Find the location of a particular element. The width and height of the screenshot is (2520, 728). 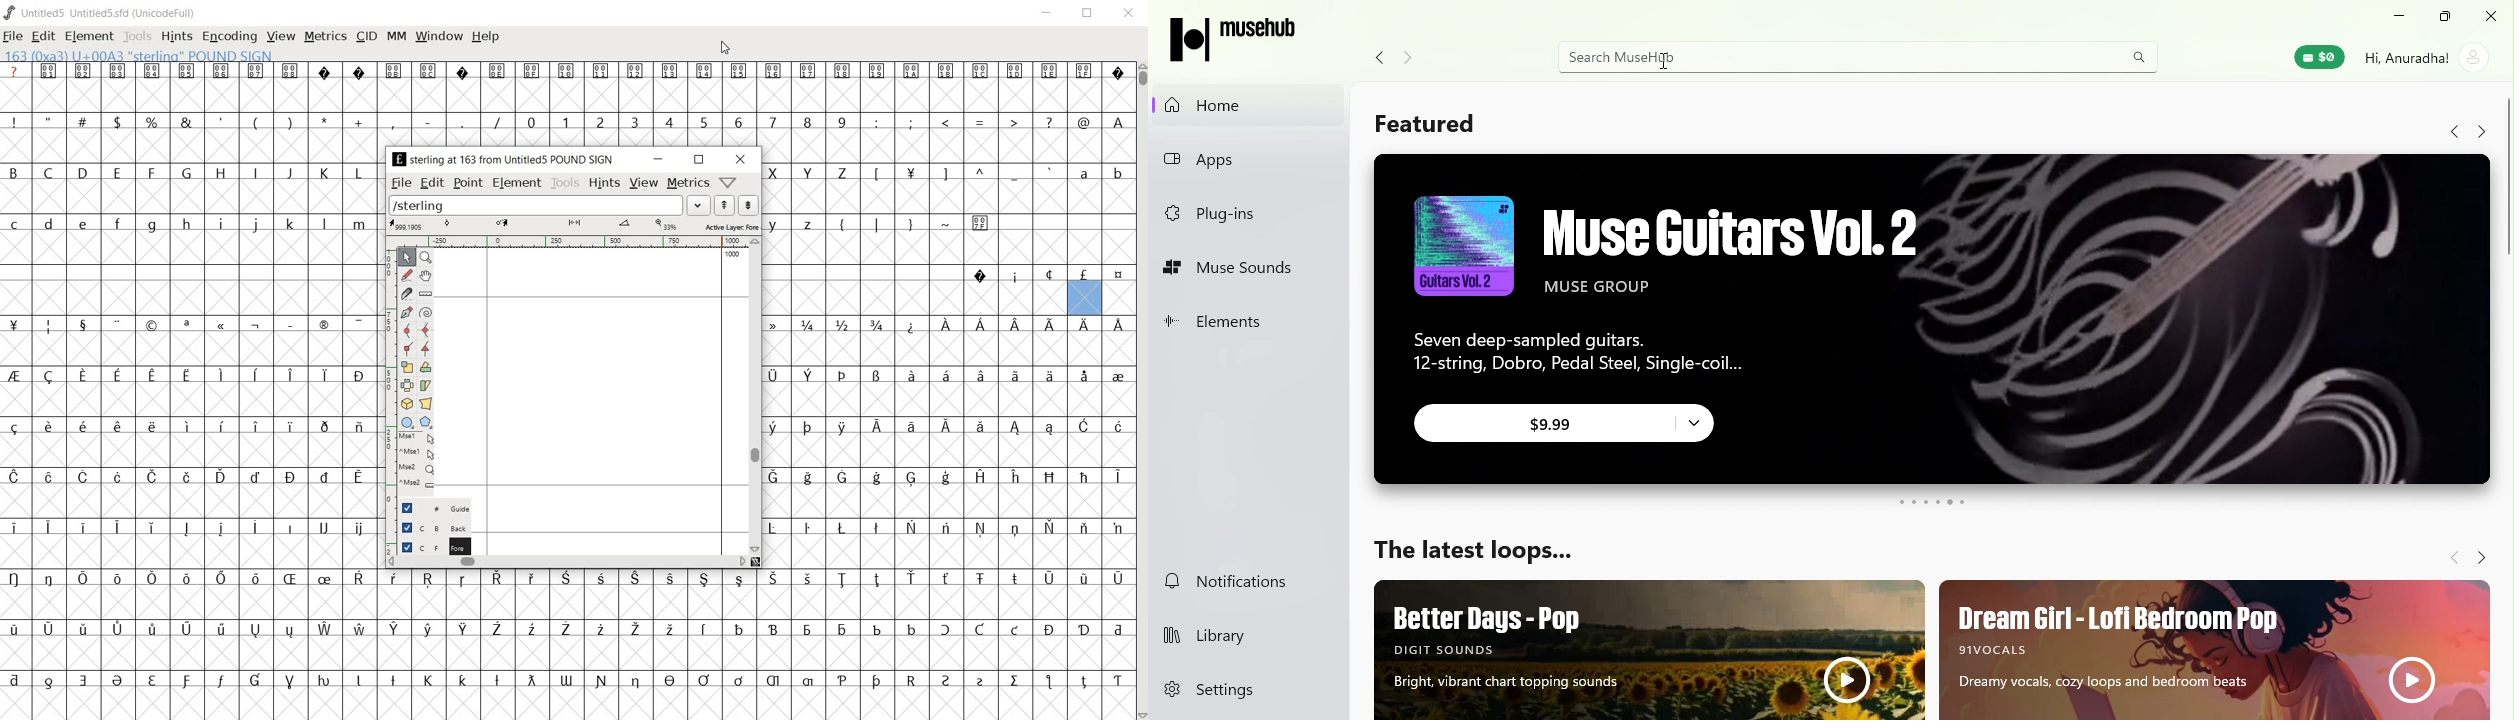

Symbol is located at coordinates (49, 376).